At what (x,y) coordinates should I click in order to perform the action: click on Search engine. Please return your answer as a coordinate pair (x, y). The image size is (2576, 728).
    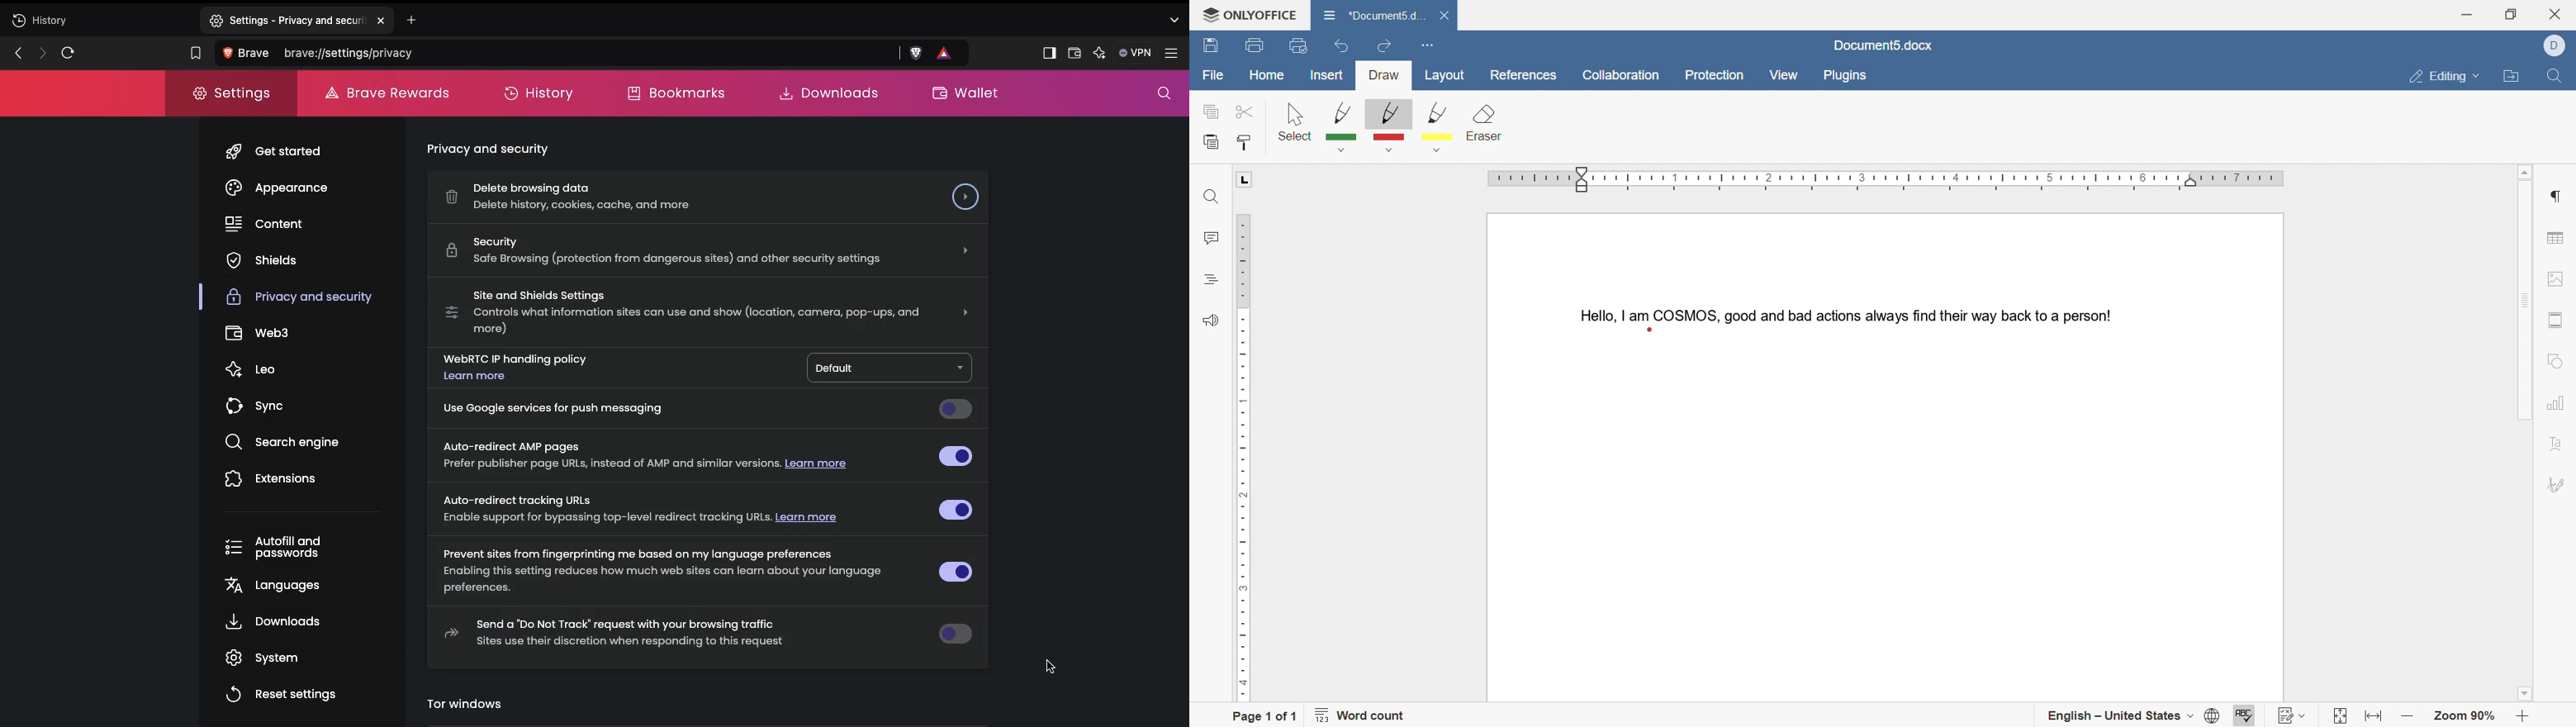
    Looking at the image, I should click on (287, 444).